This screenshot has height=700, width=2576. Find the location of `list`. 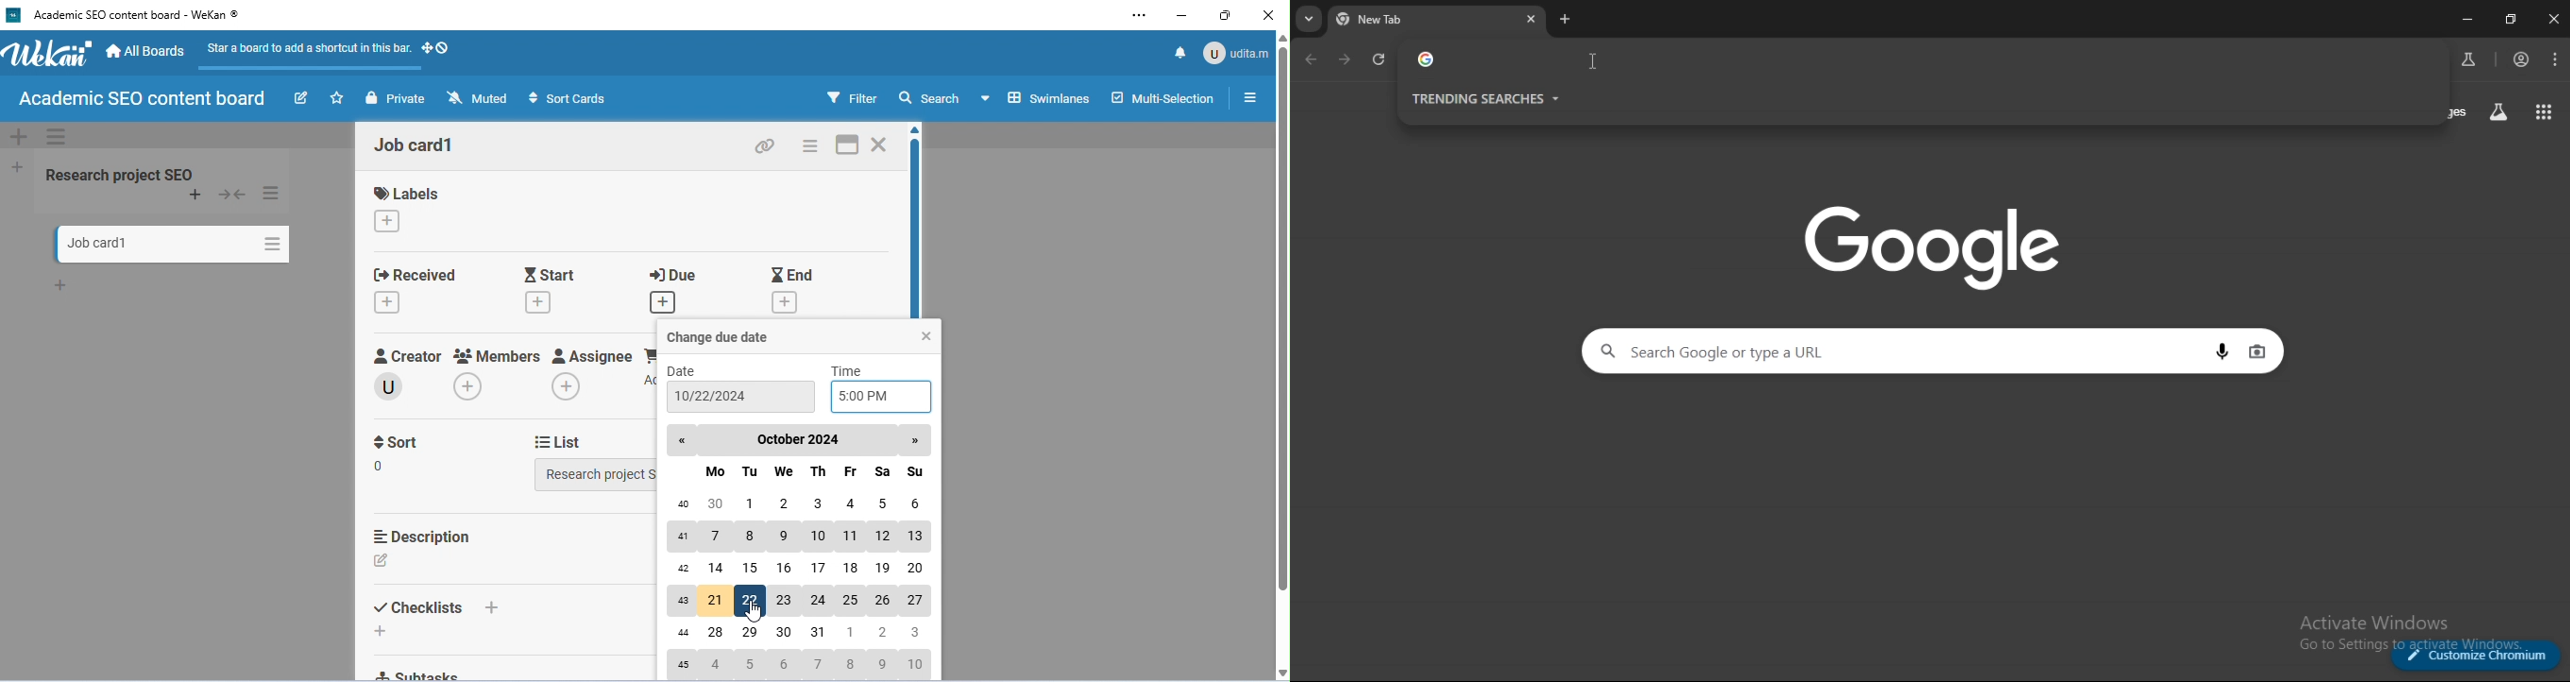

list is located at coordinates (564, 442).